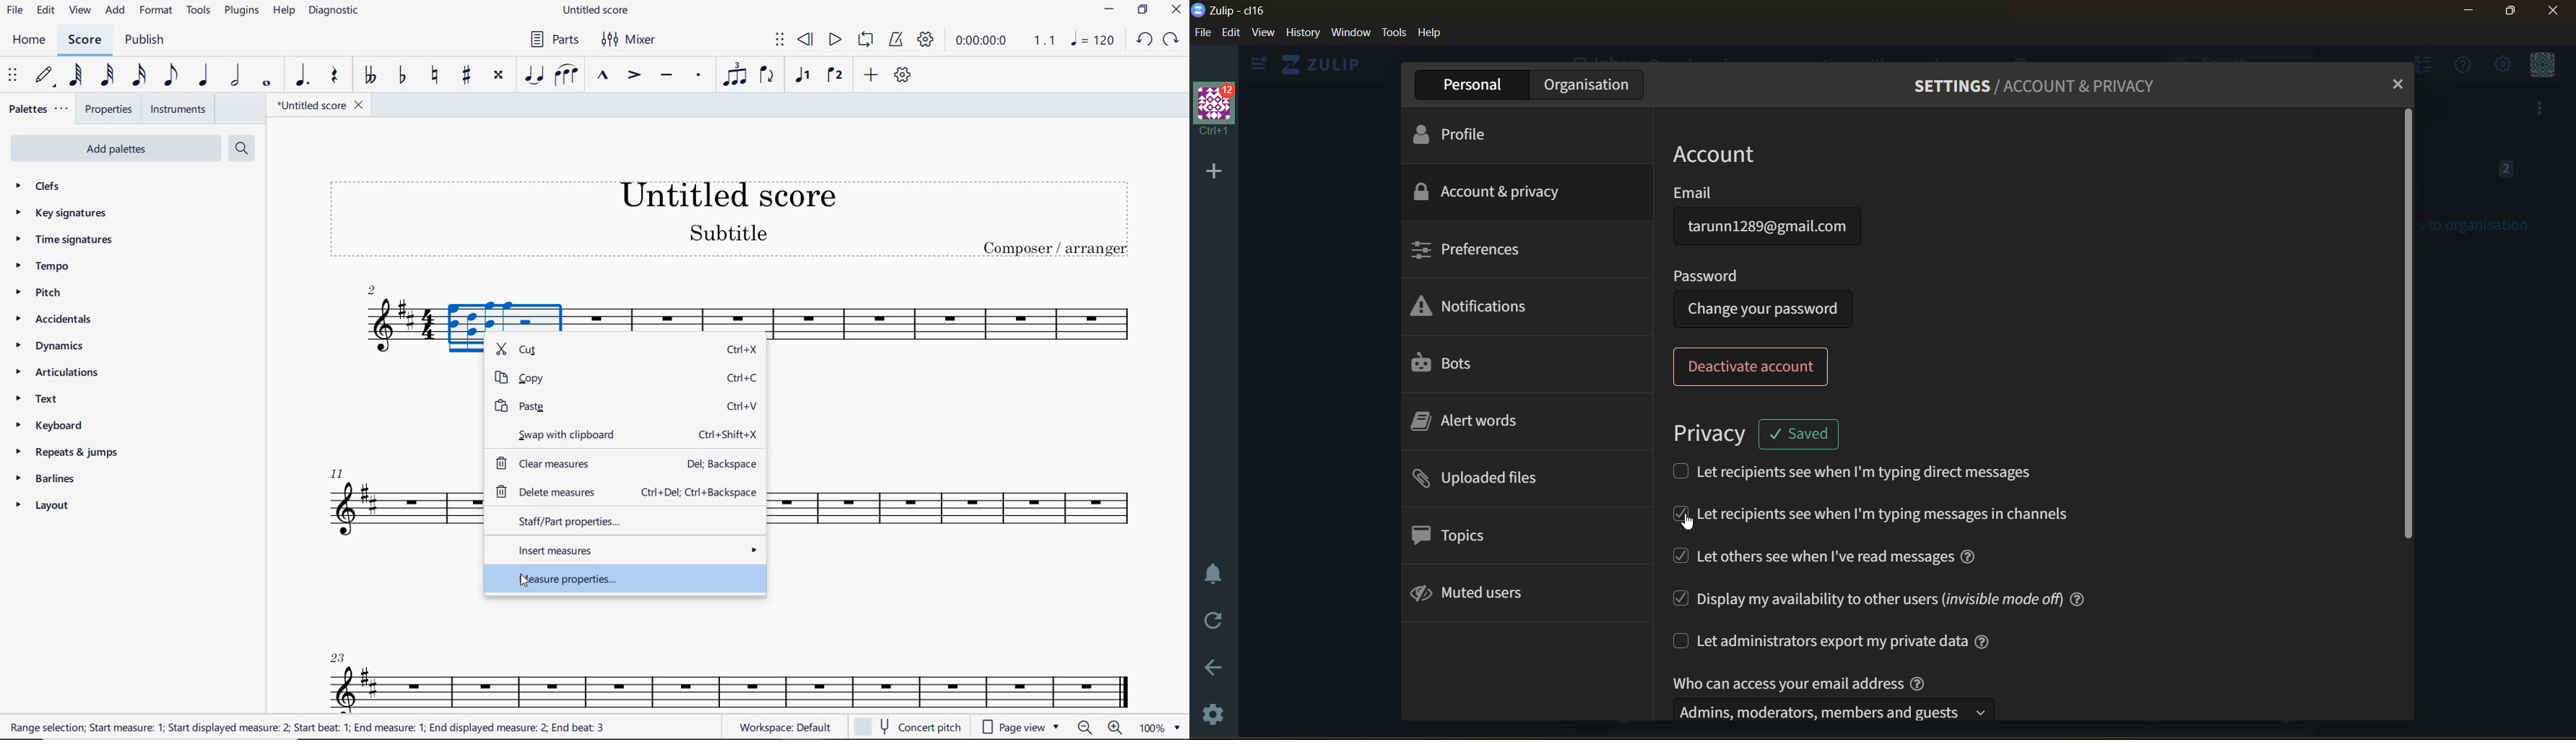 The width and height of the screenshot is (2576, 756). What do you see at coordinates (2539, 66) in the screenshot?
I see `personal menu` at bounding box center [2539, 66].